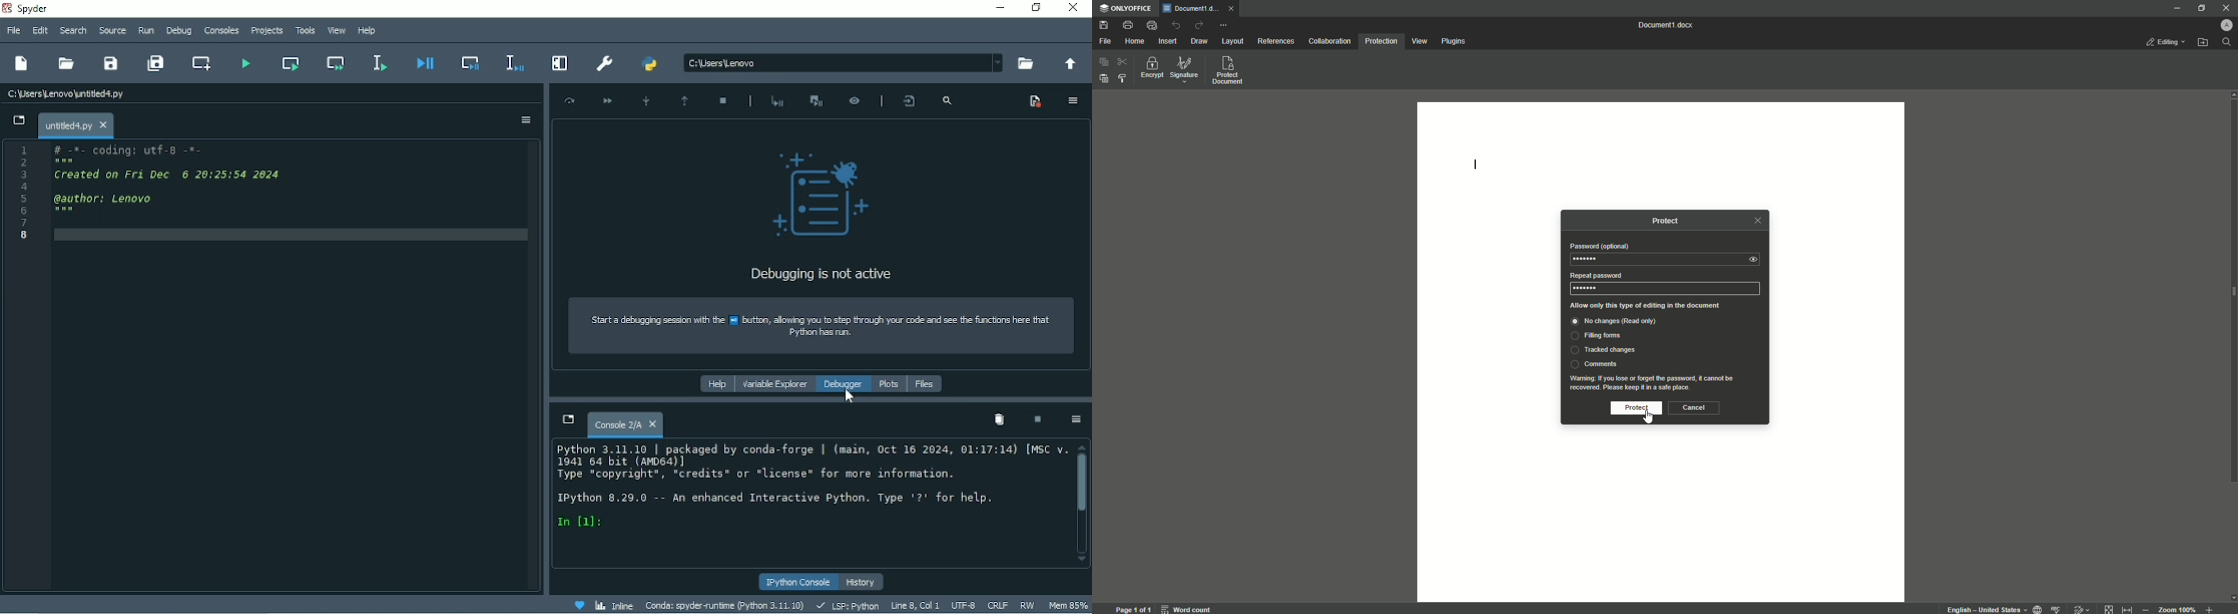  I want to click on CRLF, so click(997, 606).